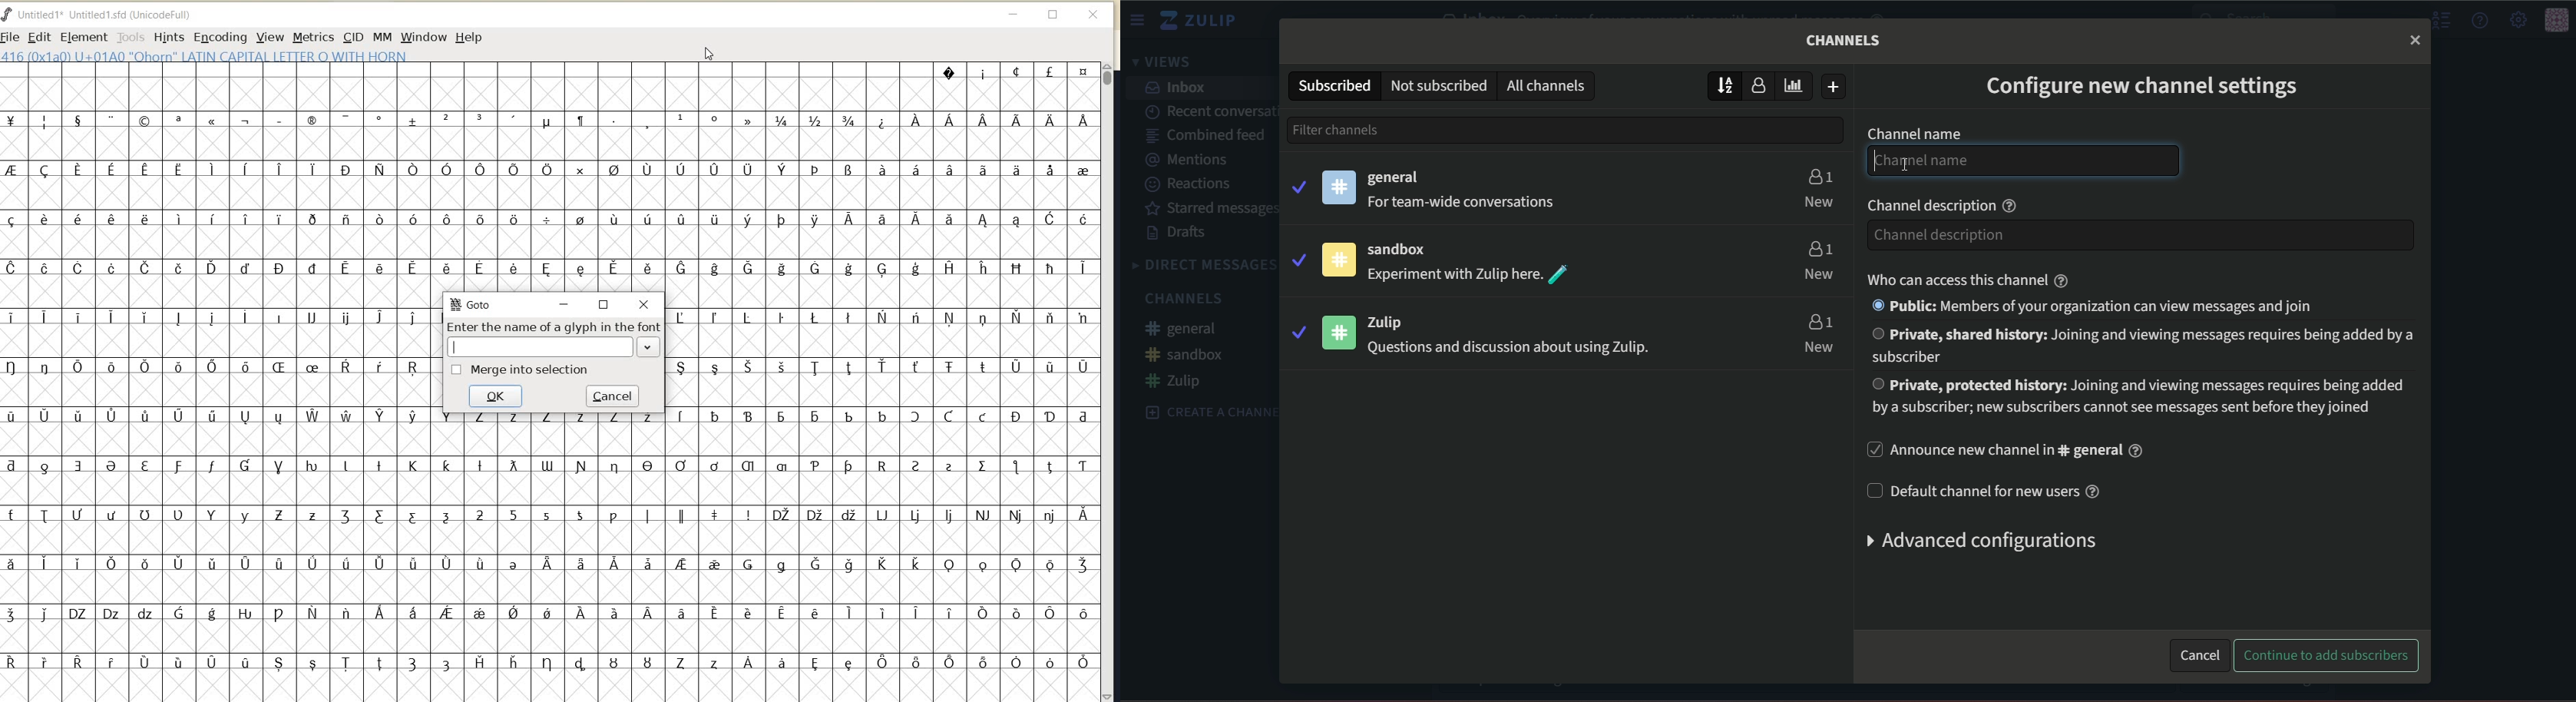  I want to click on hide menu, so click(2442, 21).